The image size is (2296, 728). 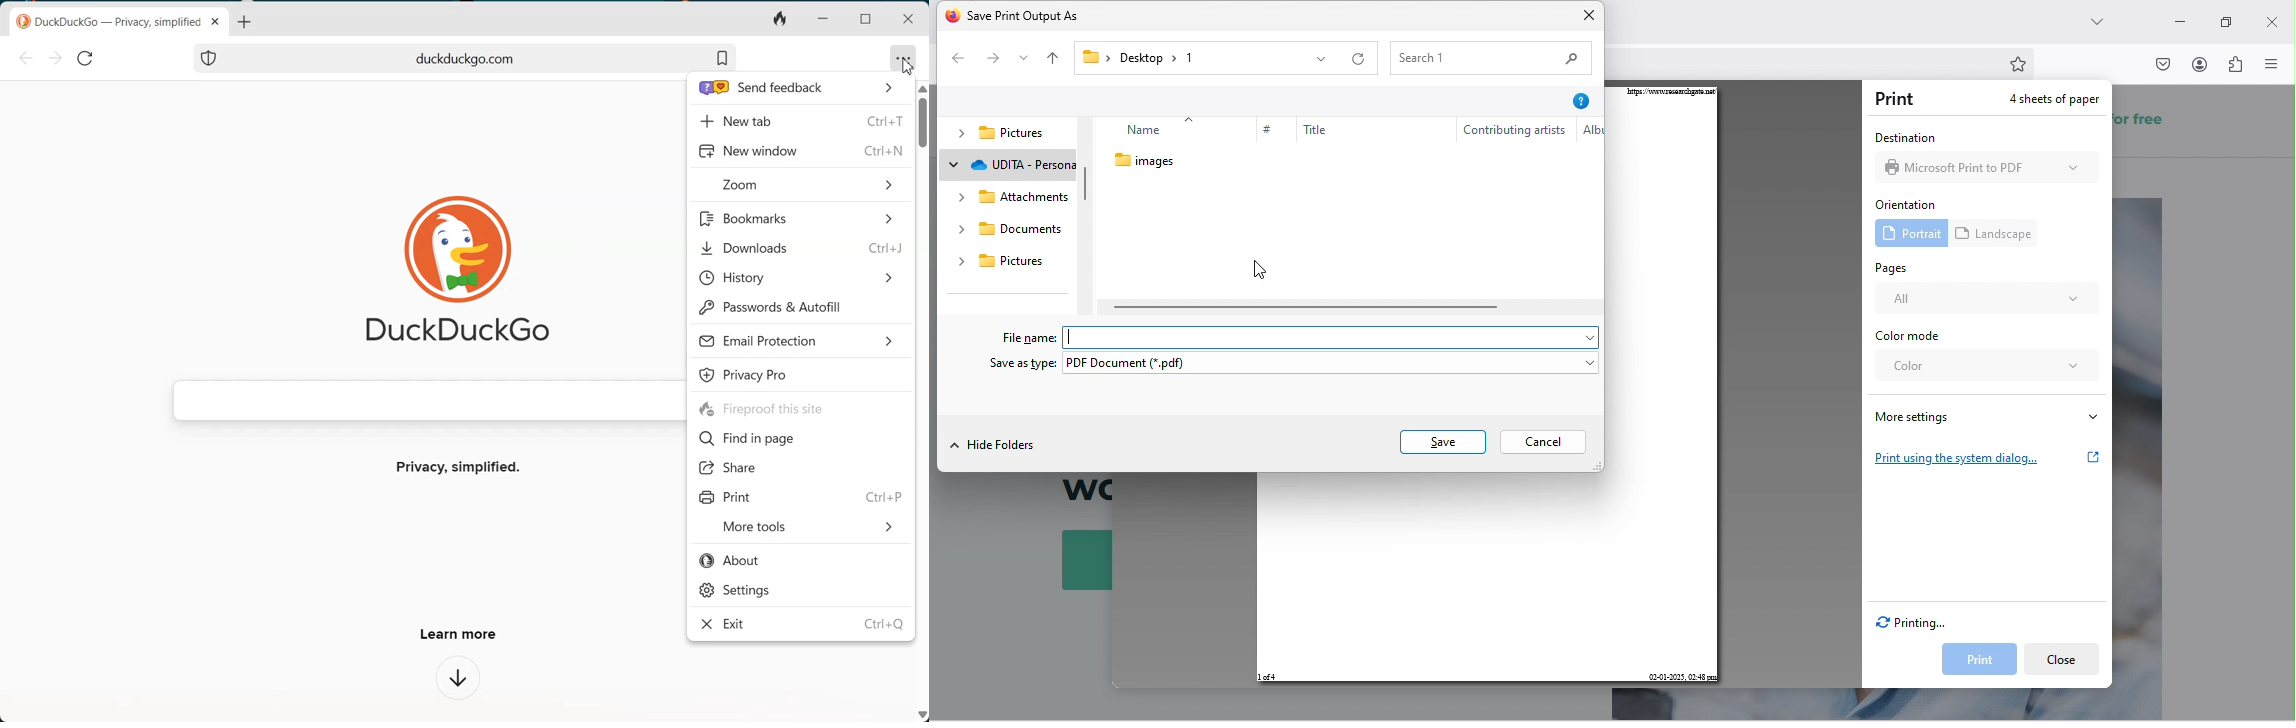 What do you see at coordinates (2887, 318) in the screenshot?
I see `microsoft print to pdf` at bounding box center [2887, 318].